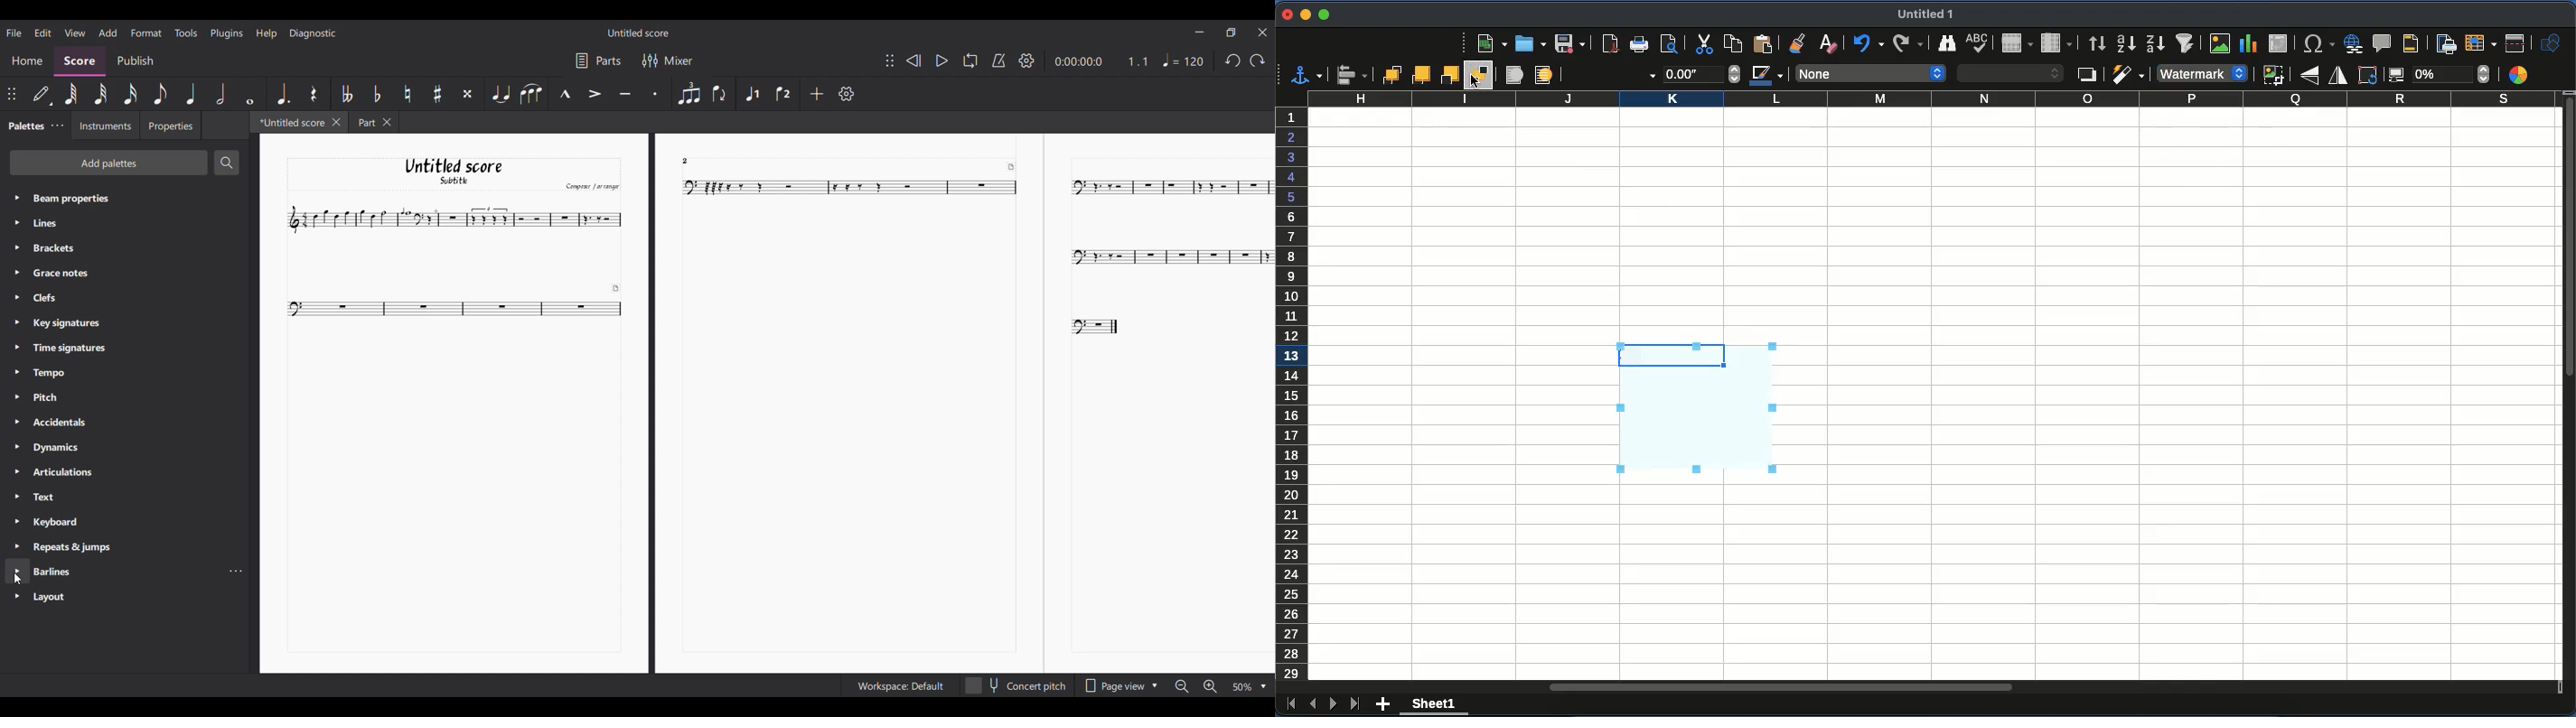  I want to click on spell check, so click(1980, 43).